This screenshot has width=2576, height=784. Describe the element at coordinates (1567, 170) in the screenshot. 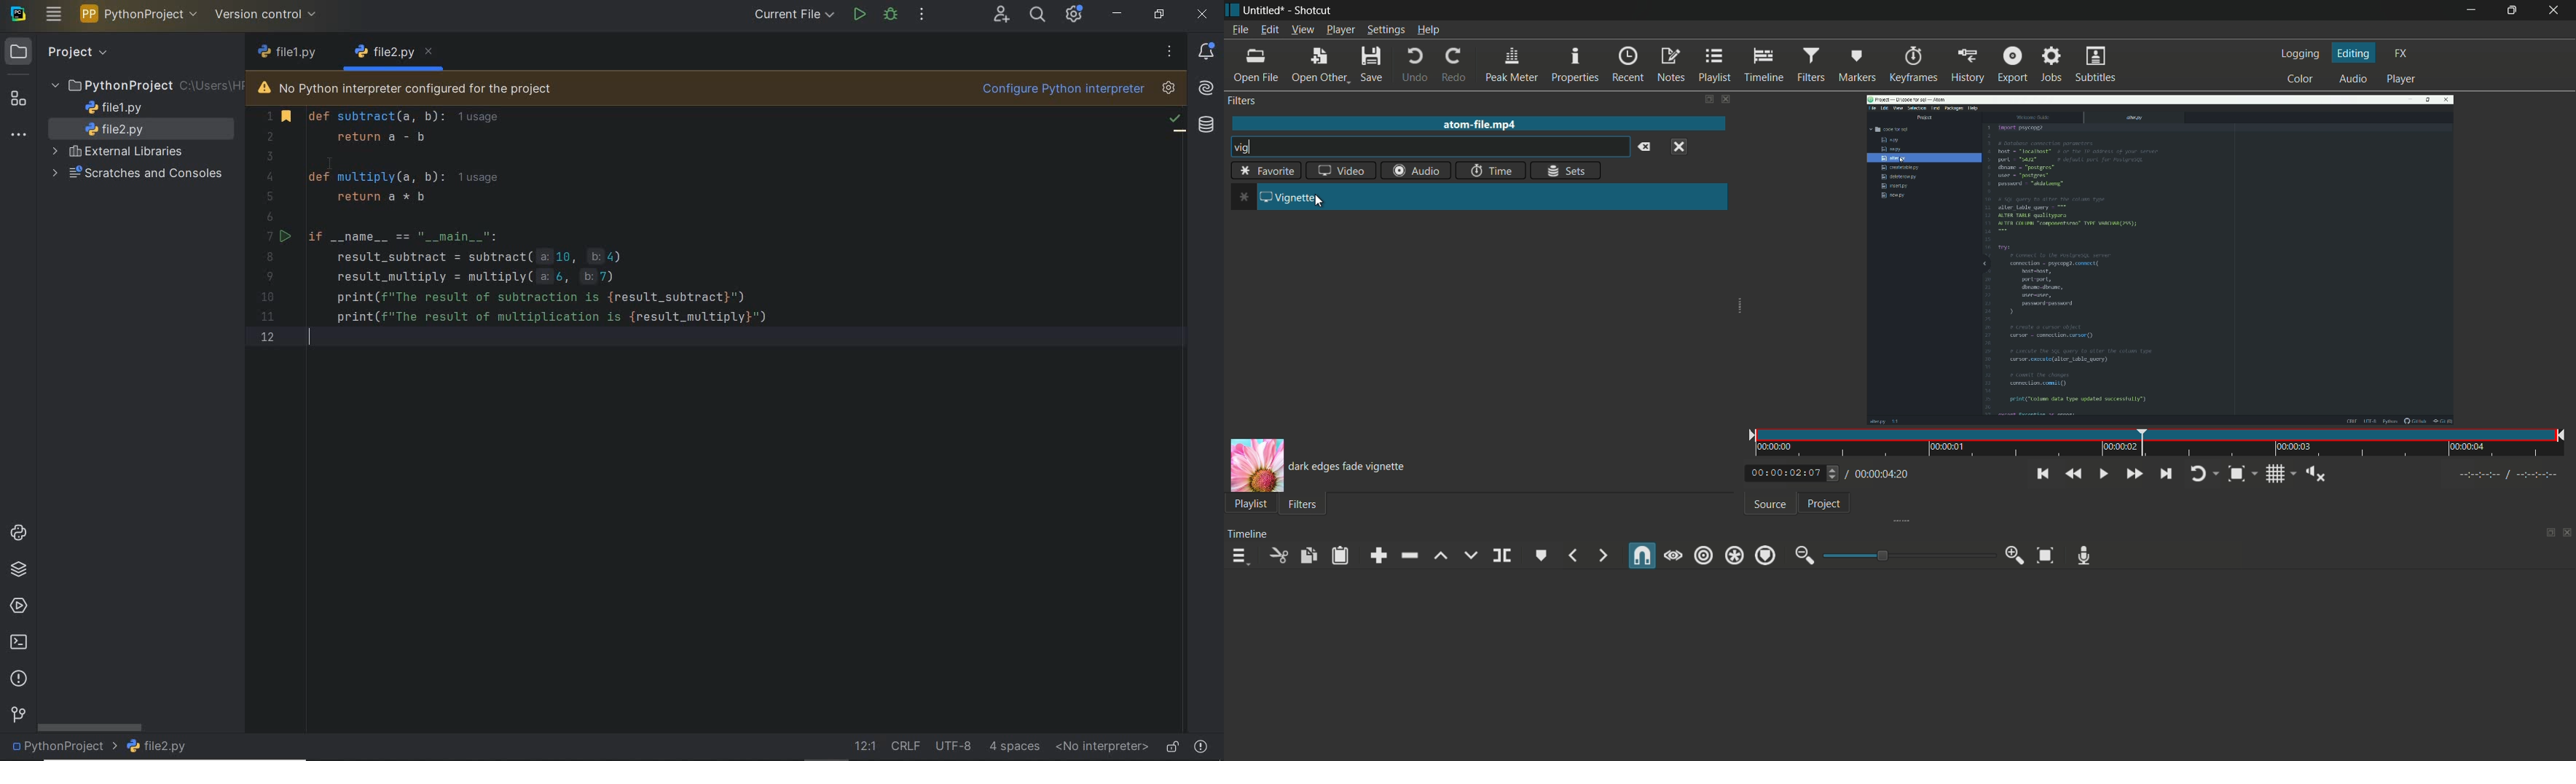

I see `sets` at that location.